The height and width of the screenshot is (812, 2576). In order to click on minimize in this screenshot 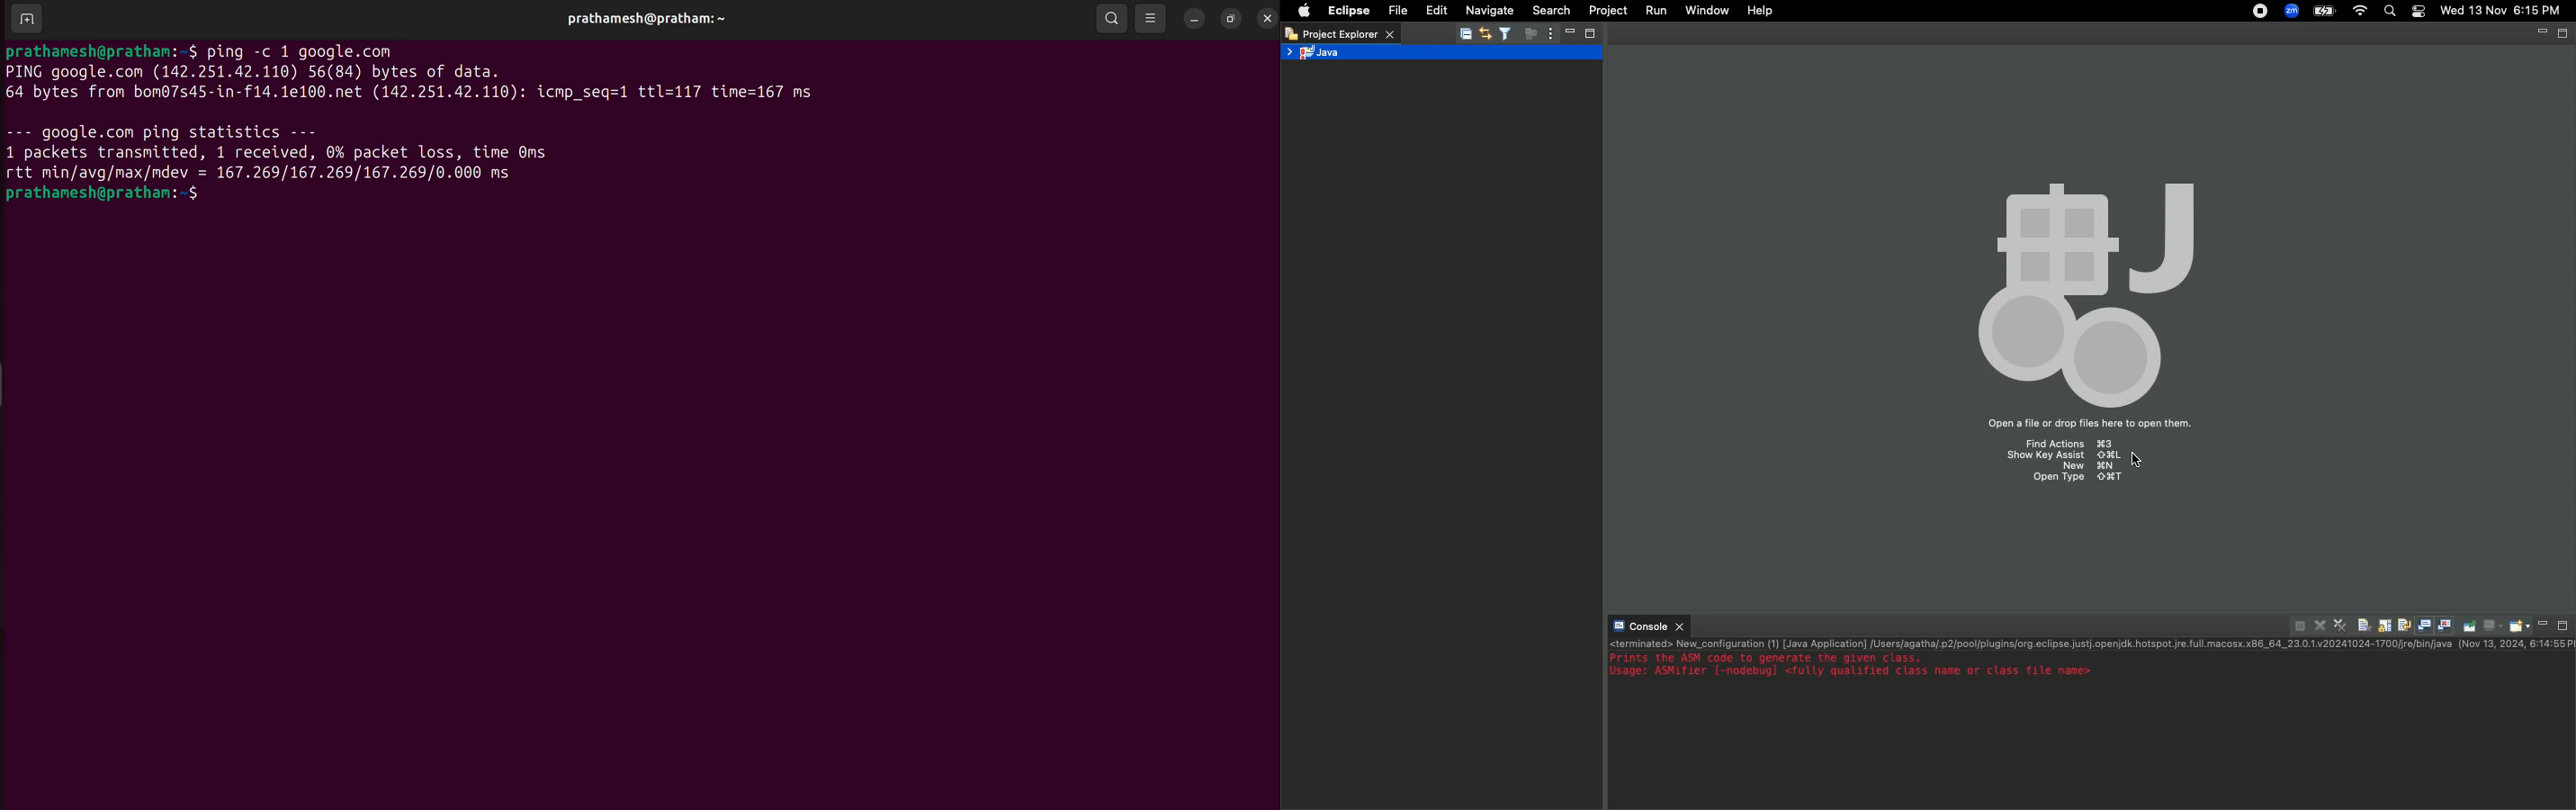, I will do `click(2543, 35)`.